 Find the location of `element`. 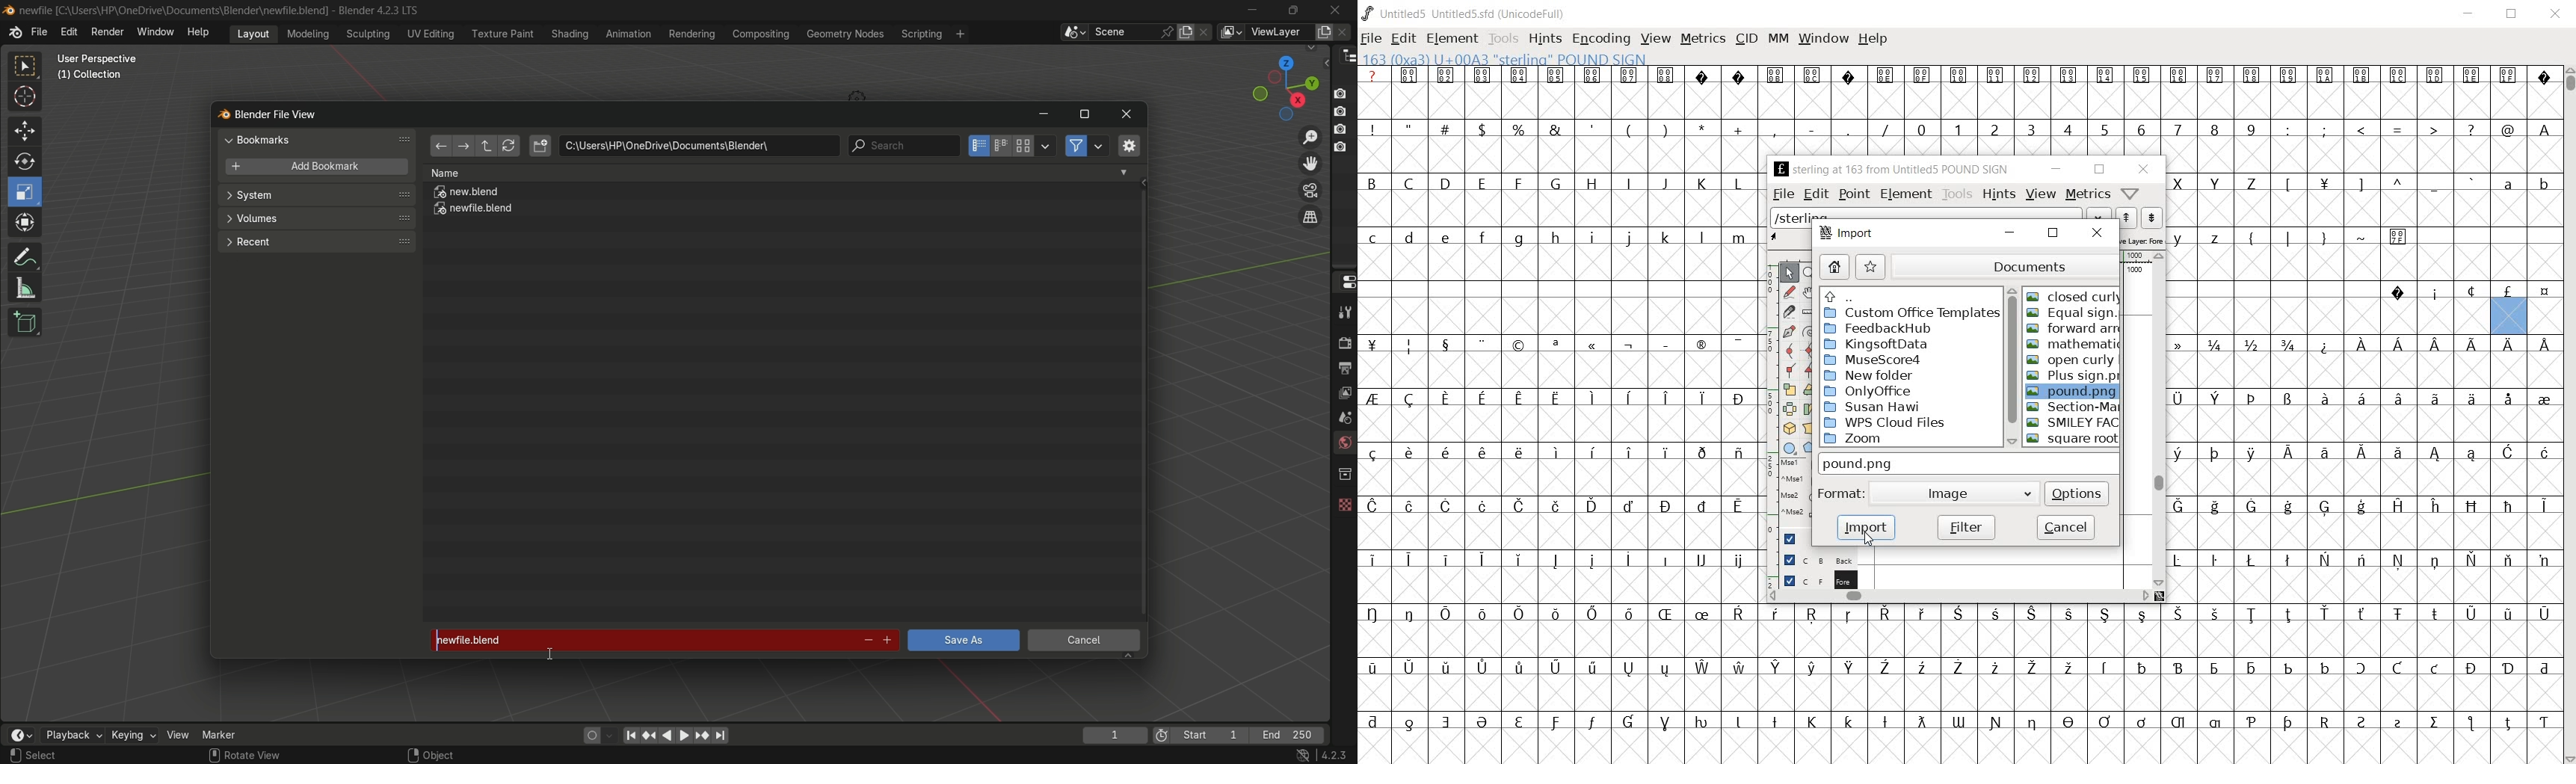

element is located at coordinates (1906, 193).